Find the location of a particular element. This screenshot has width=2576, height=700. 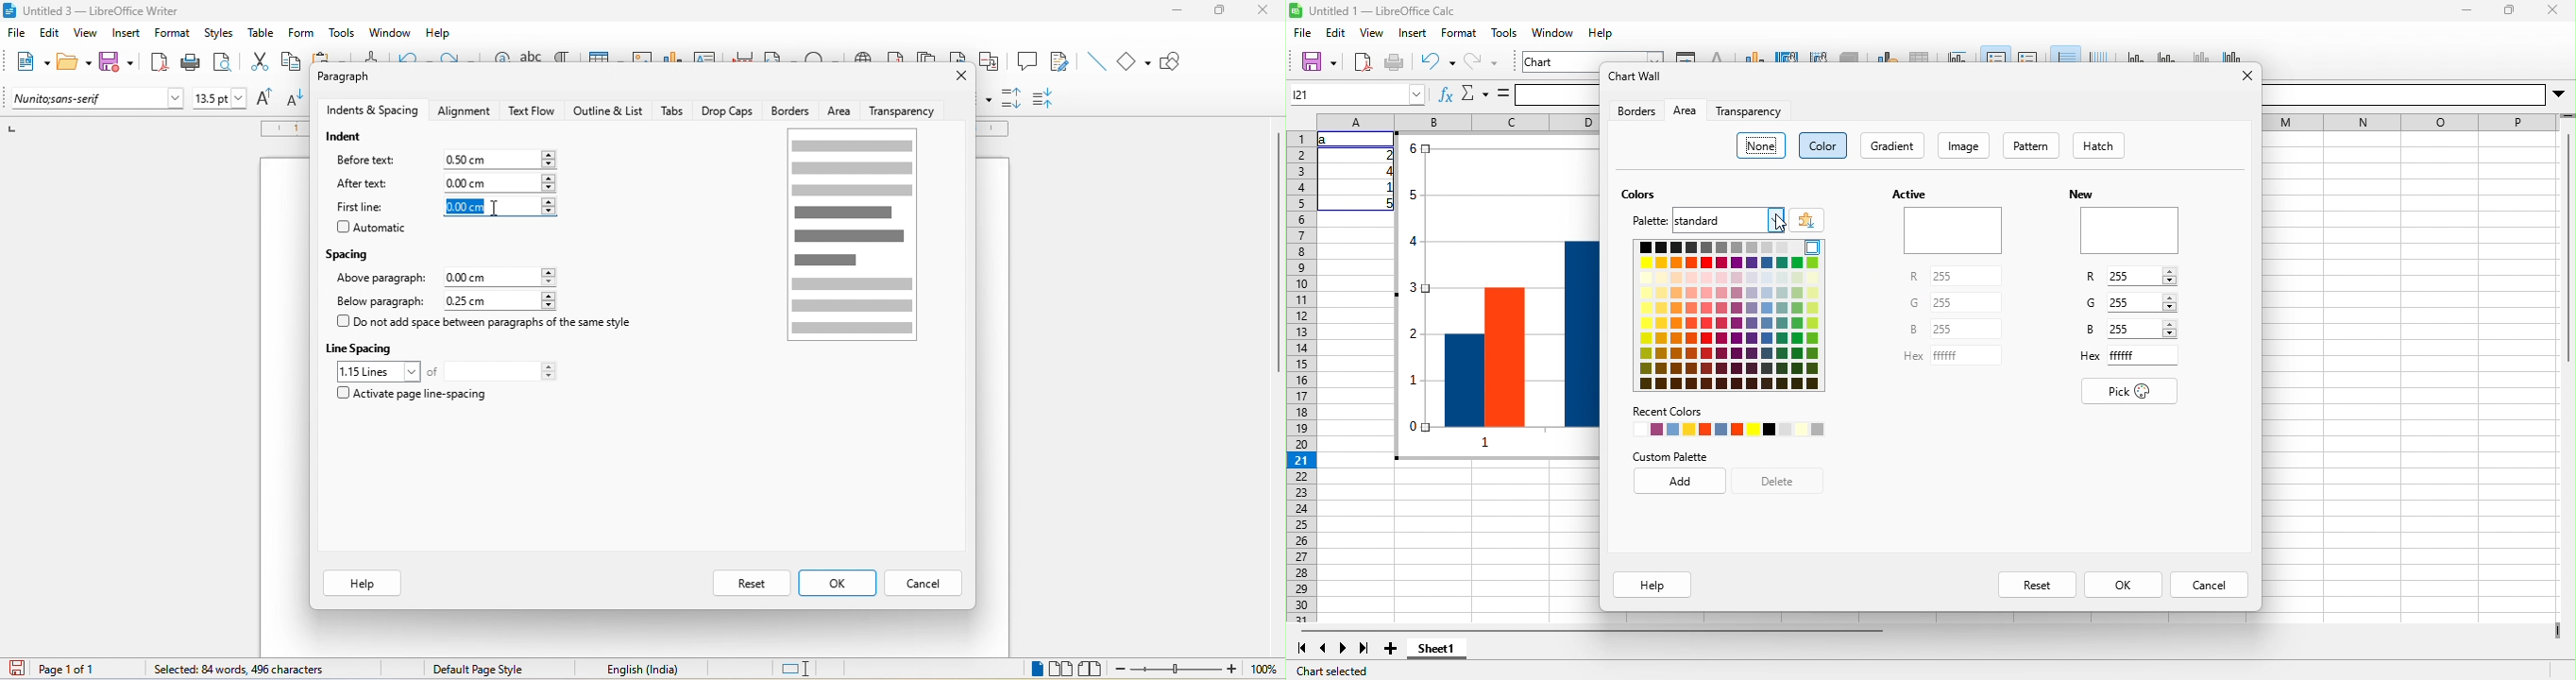

line spacing is located at coordinates (359, 348).